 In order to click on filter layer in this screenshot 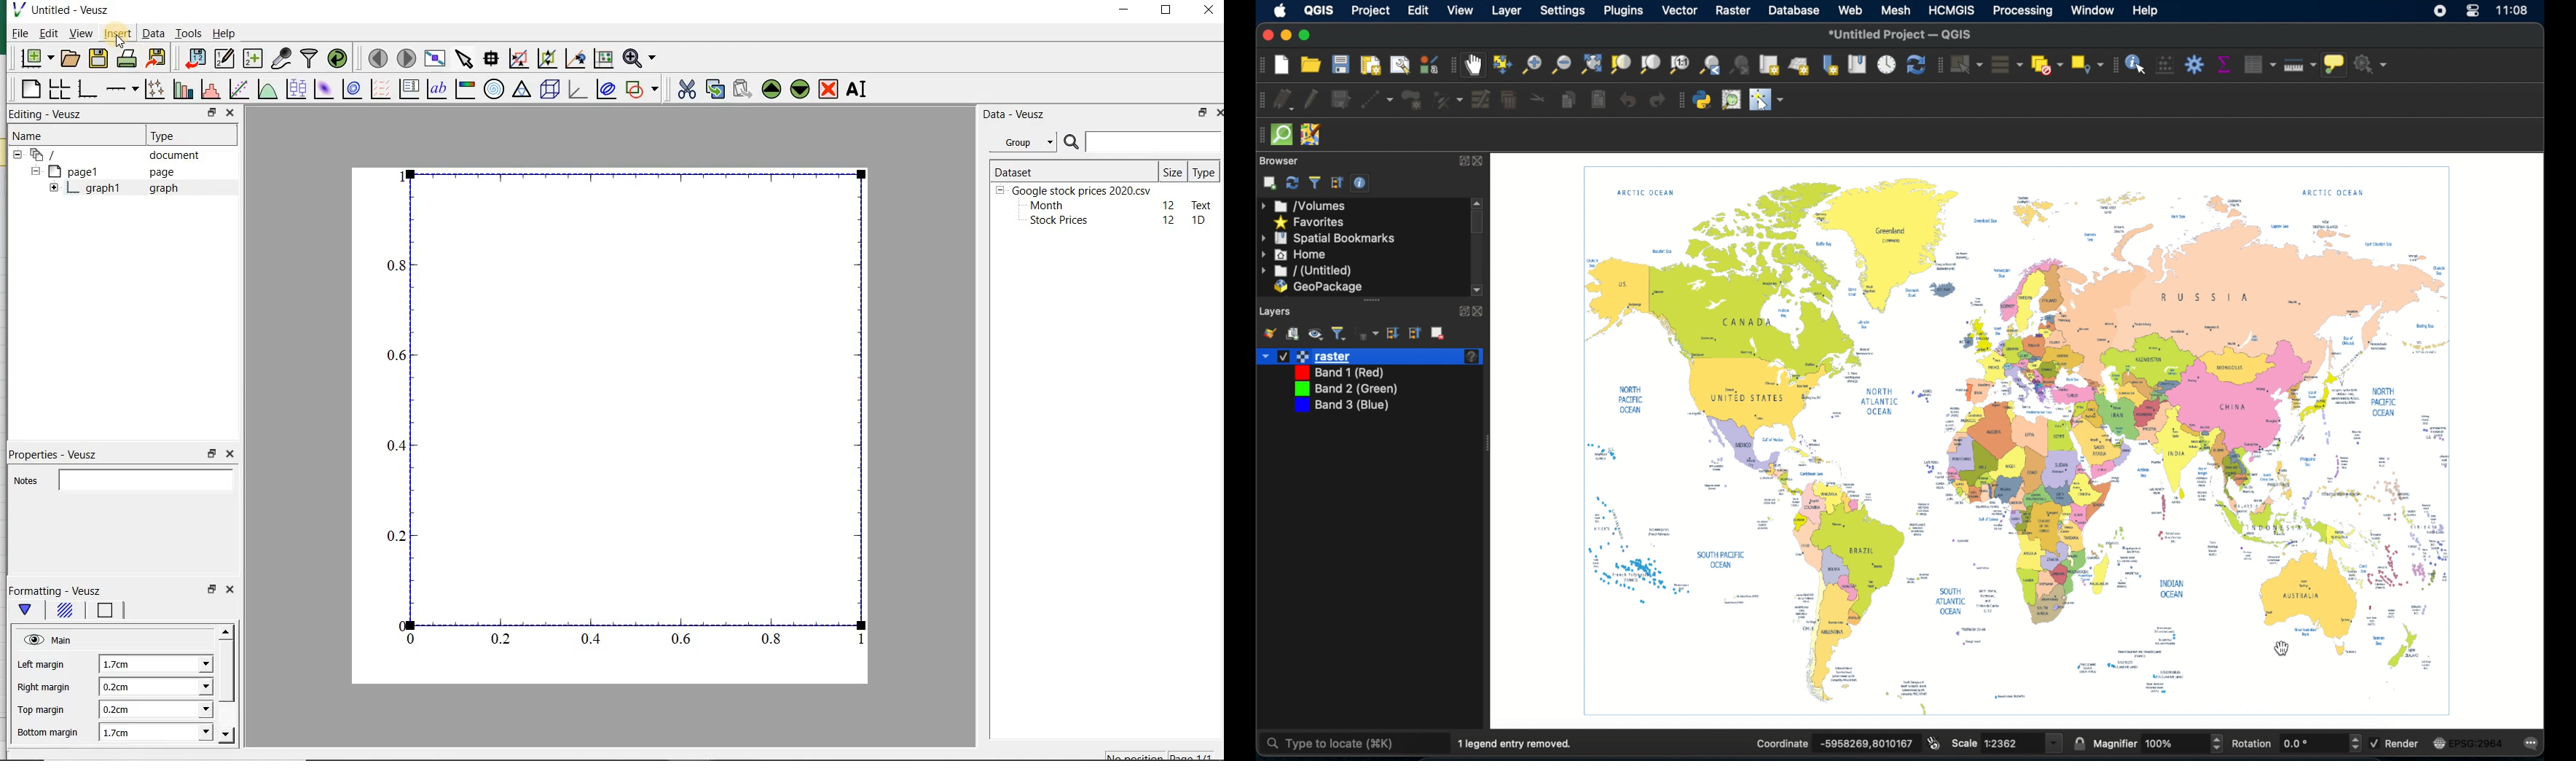, I will do `click(1339, 333)`.